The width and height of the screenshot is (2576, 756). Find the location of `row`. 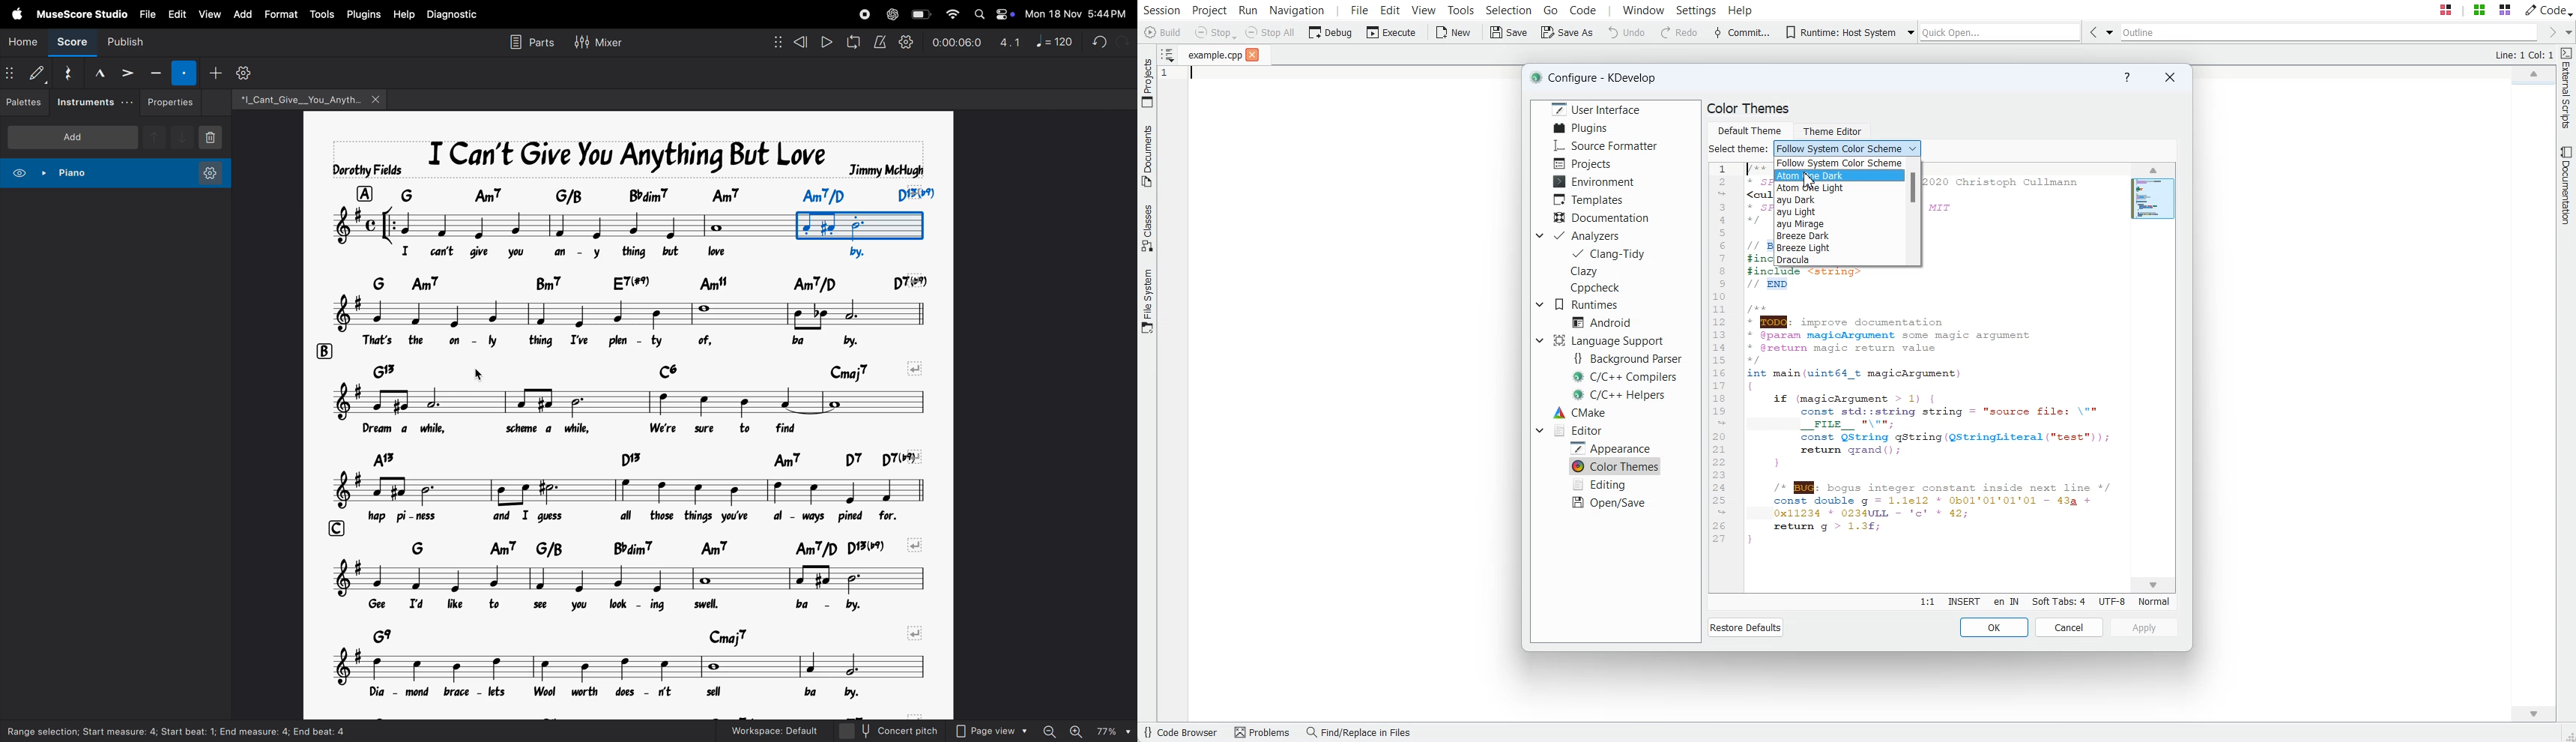

row is located at coordinates (333, 528).